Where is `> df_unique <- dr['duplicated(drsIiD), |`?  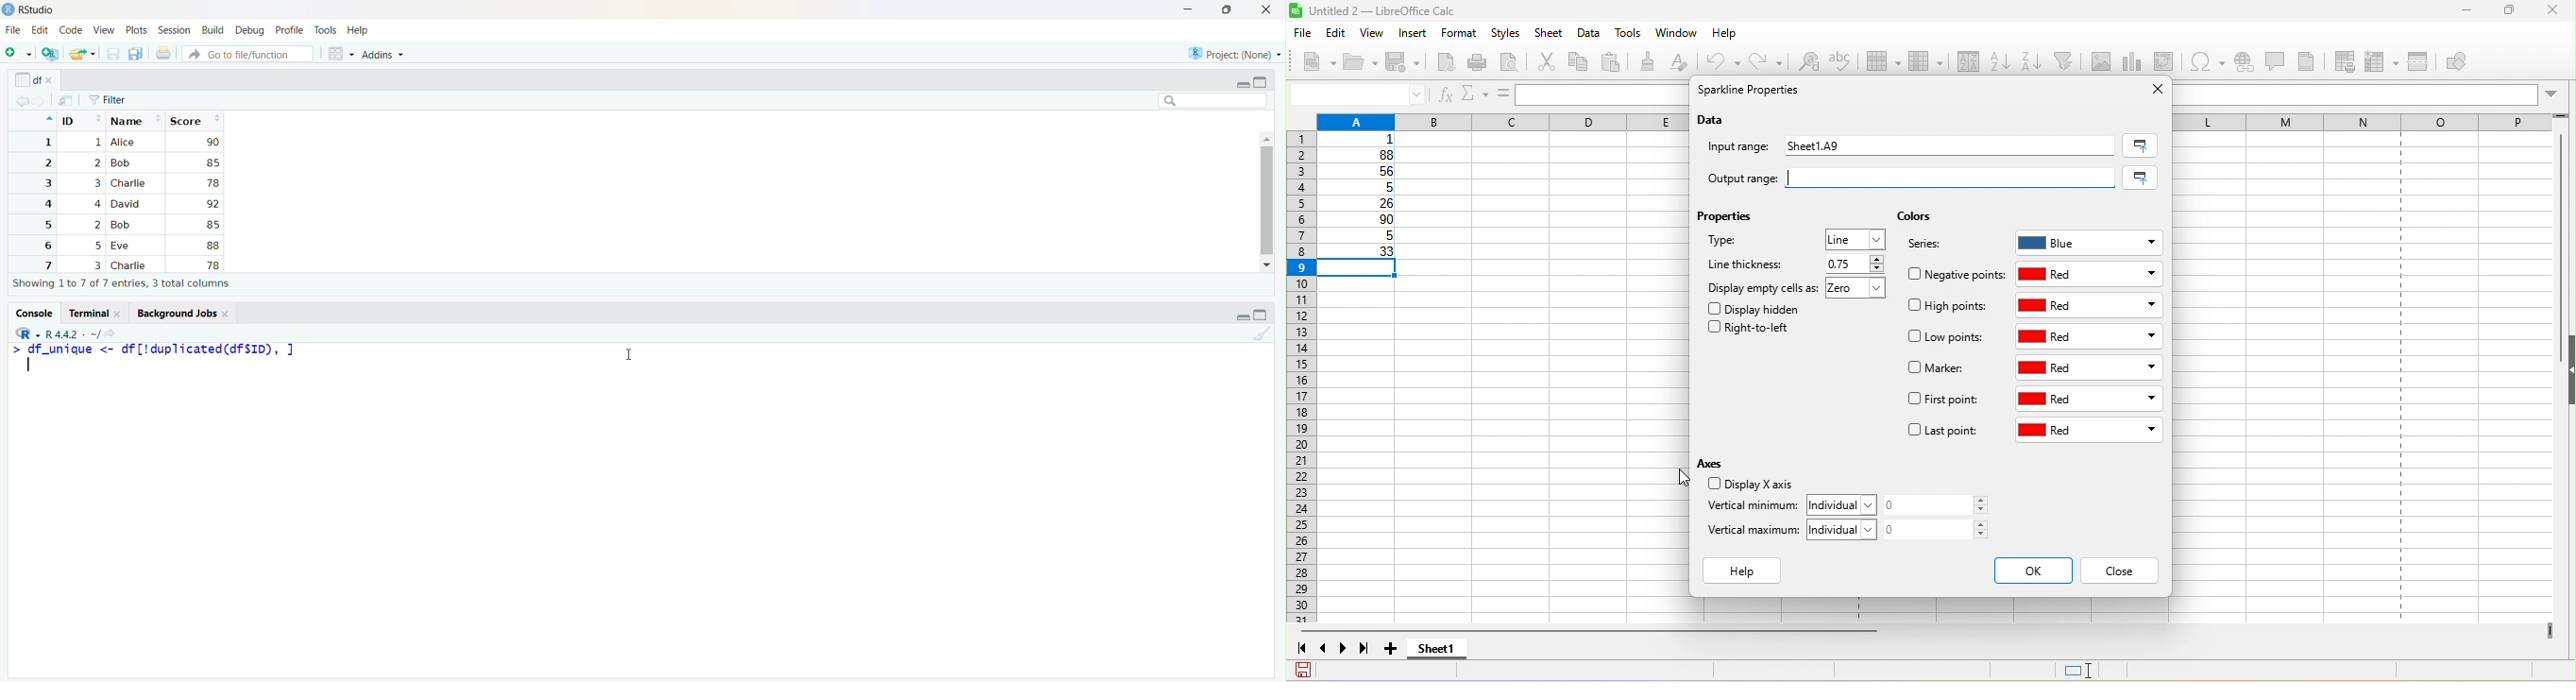 > df_unique <- dr['duplicated(drsIiD), | is located at coordinates (163, 349).